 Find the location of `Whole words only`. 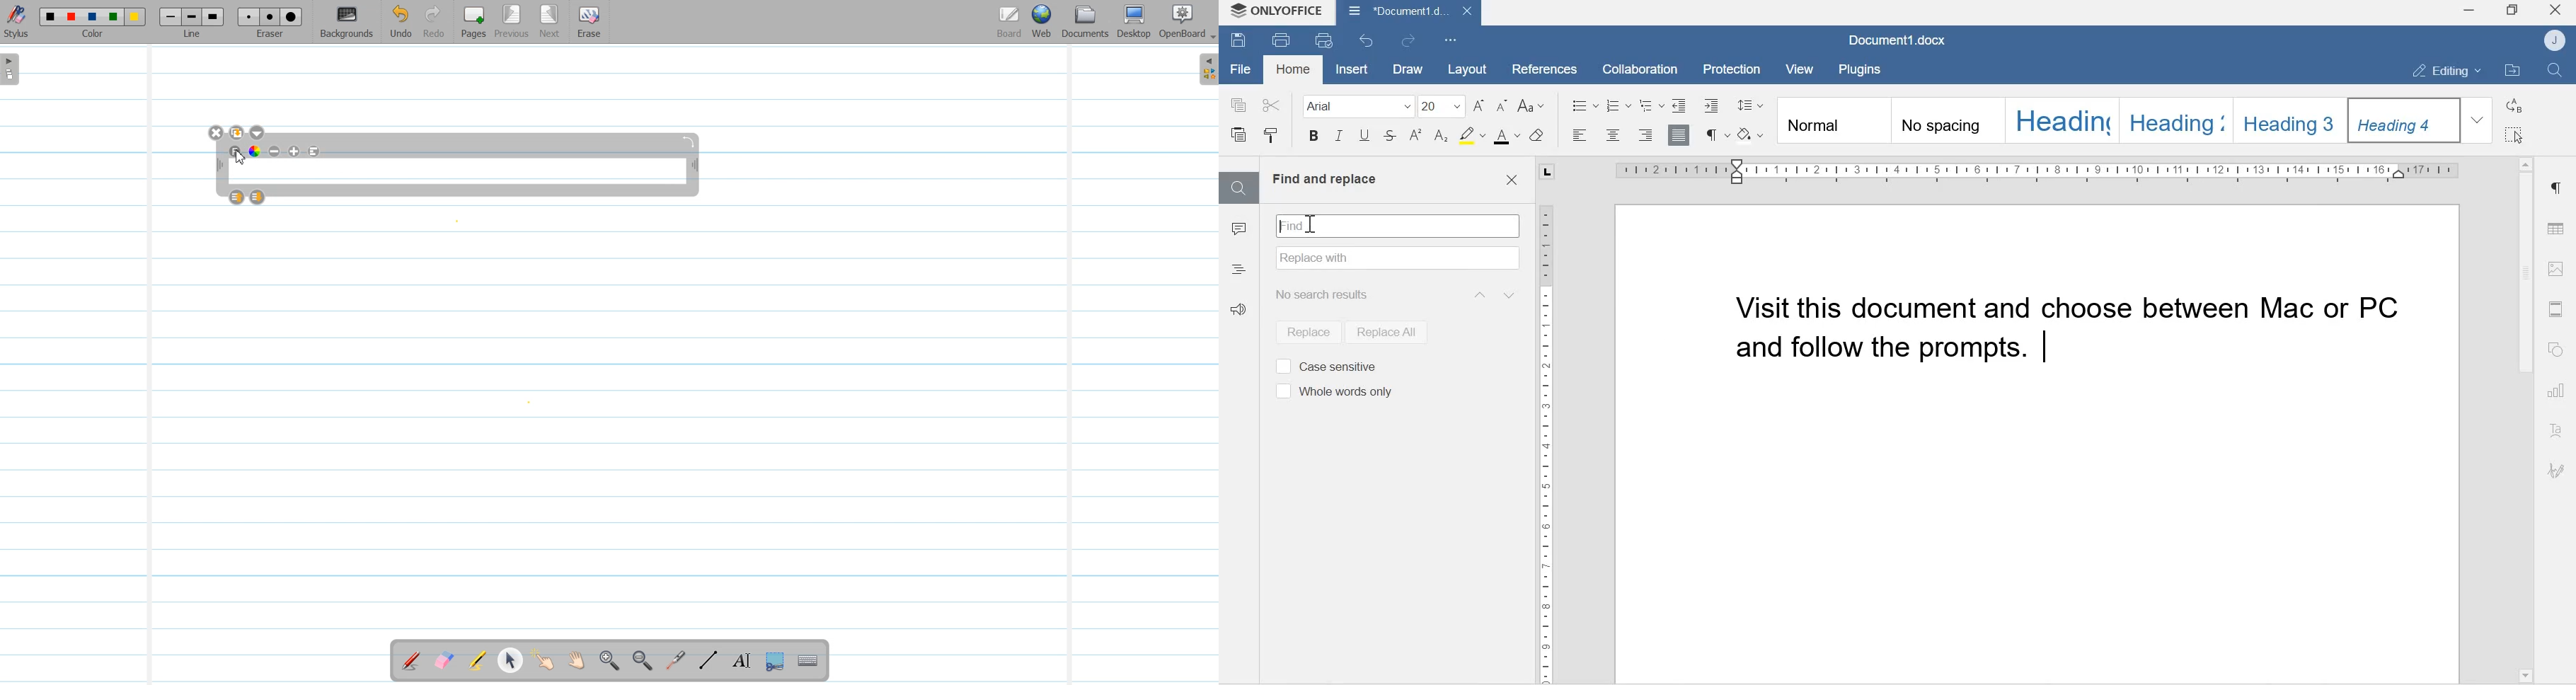

Whole words only is located at coordinates (1332, 392).